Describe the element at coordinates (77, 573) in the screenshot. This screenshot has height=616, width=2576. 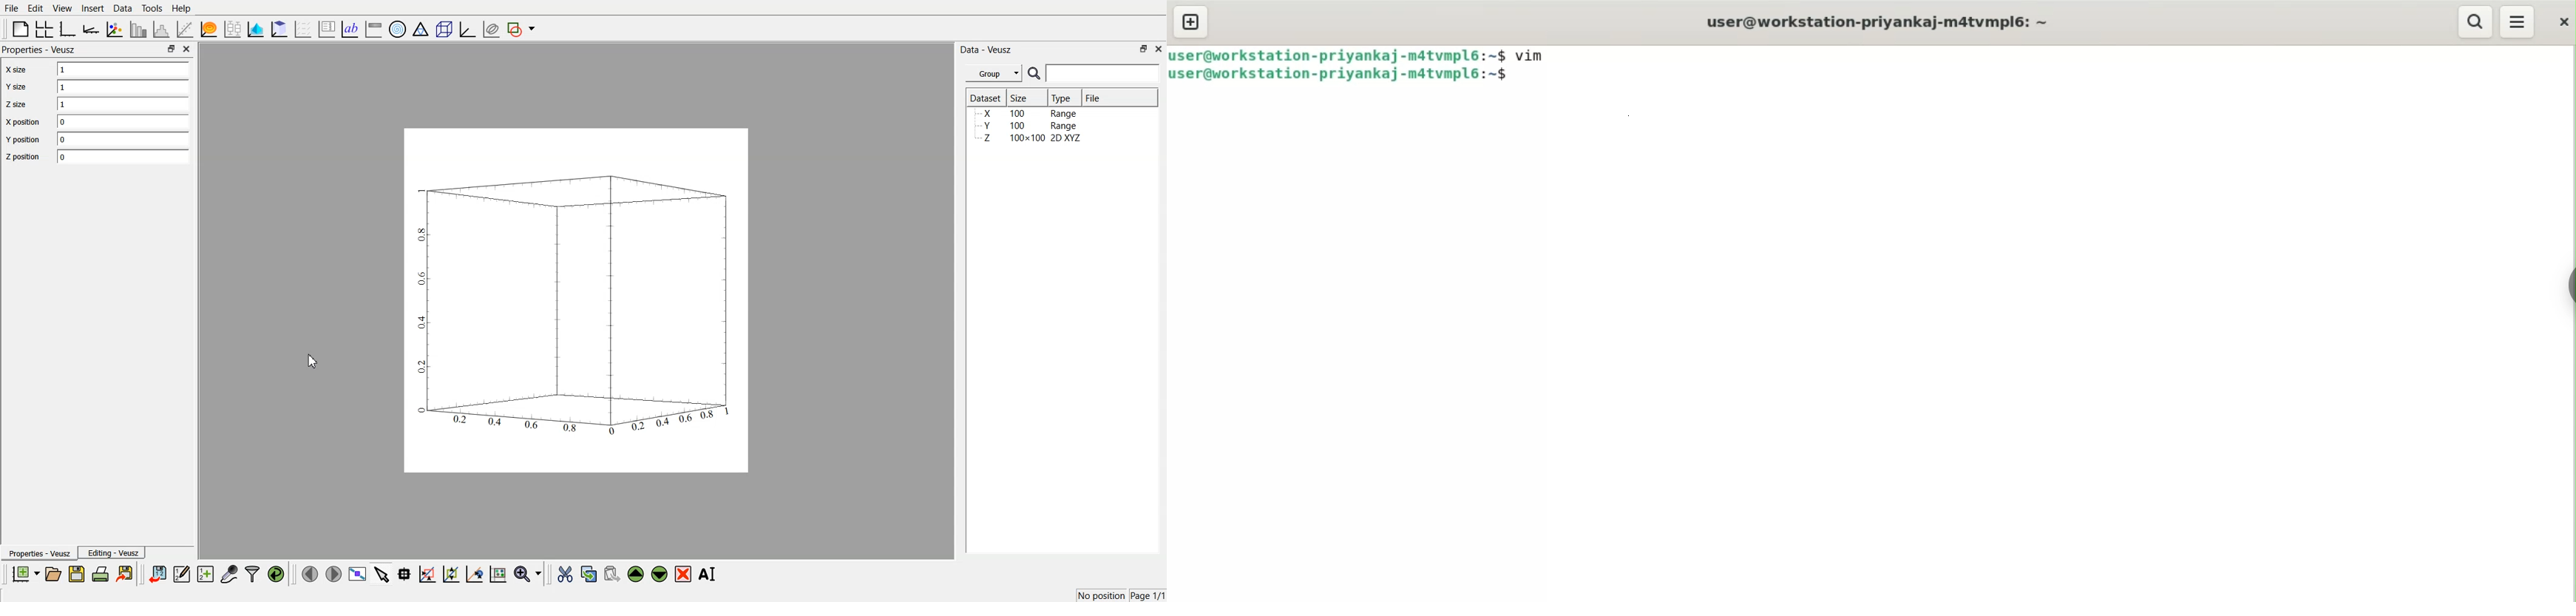
I see `Save the document` at that location.